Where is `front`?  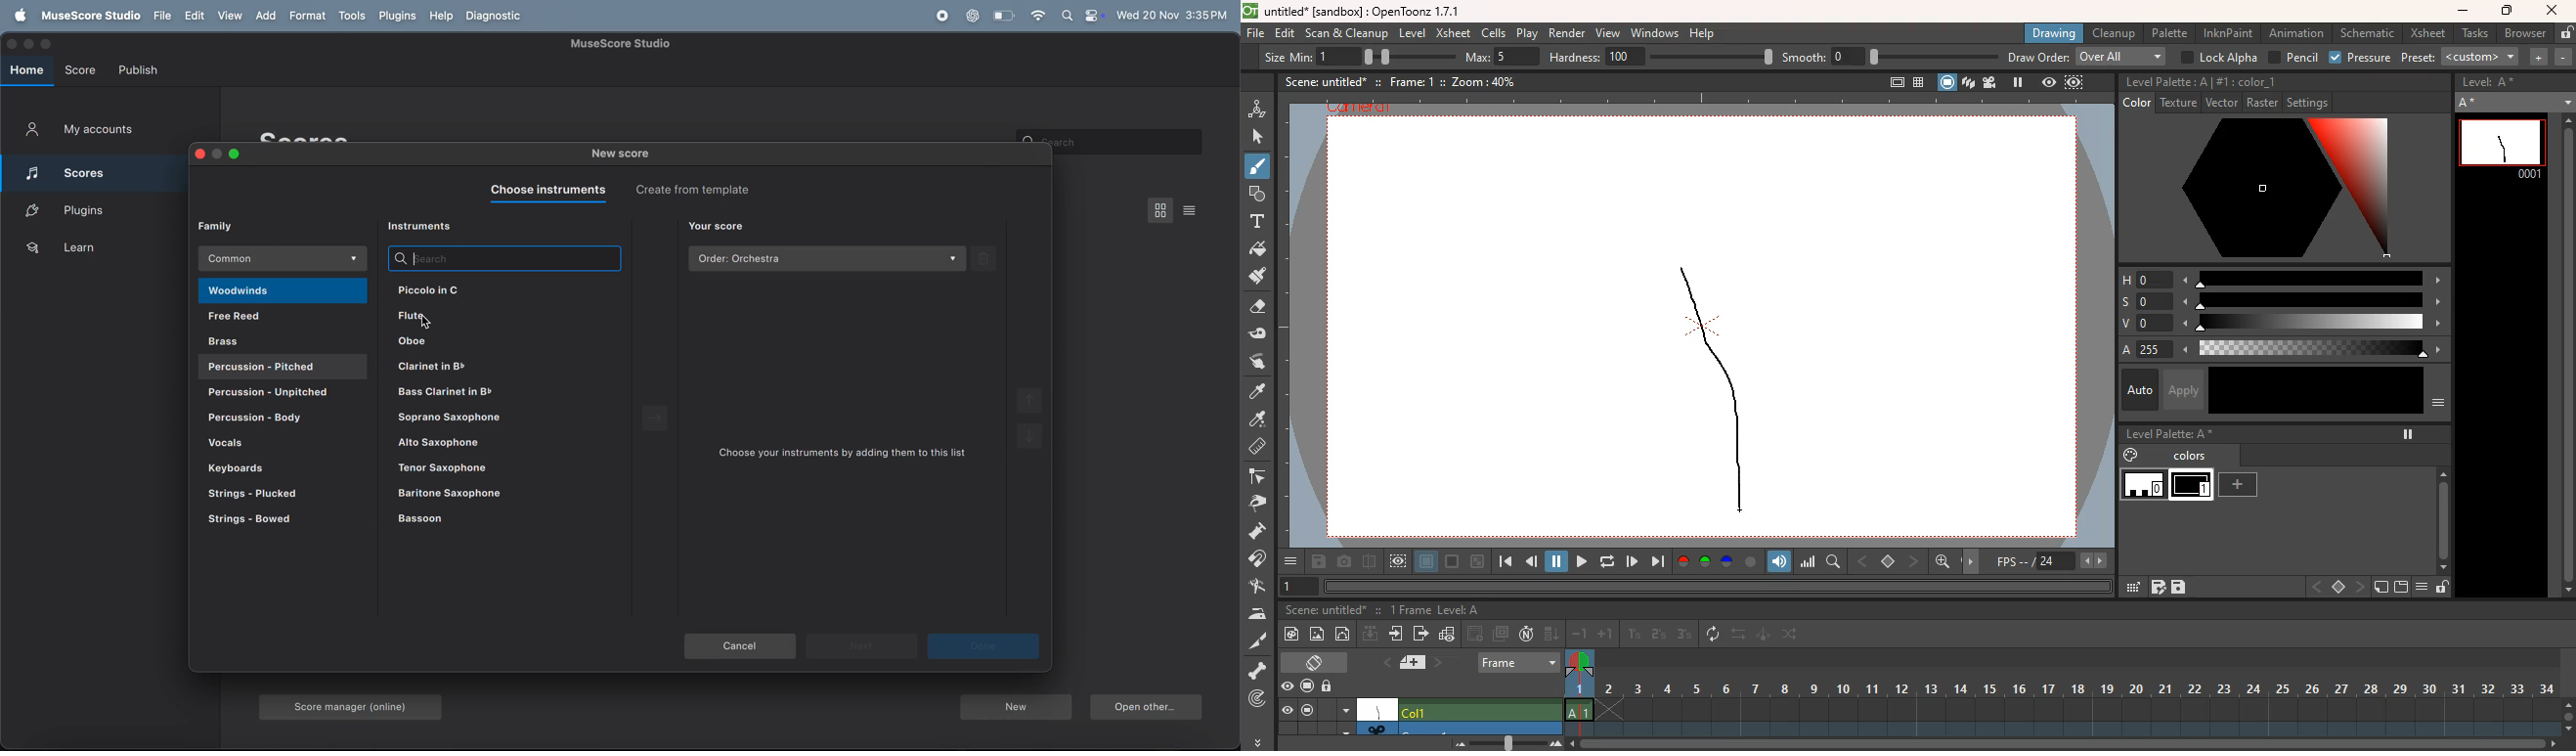
front is located at coordinates (2362, 587).